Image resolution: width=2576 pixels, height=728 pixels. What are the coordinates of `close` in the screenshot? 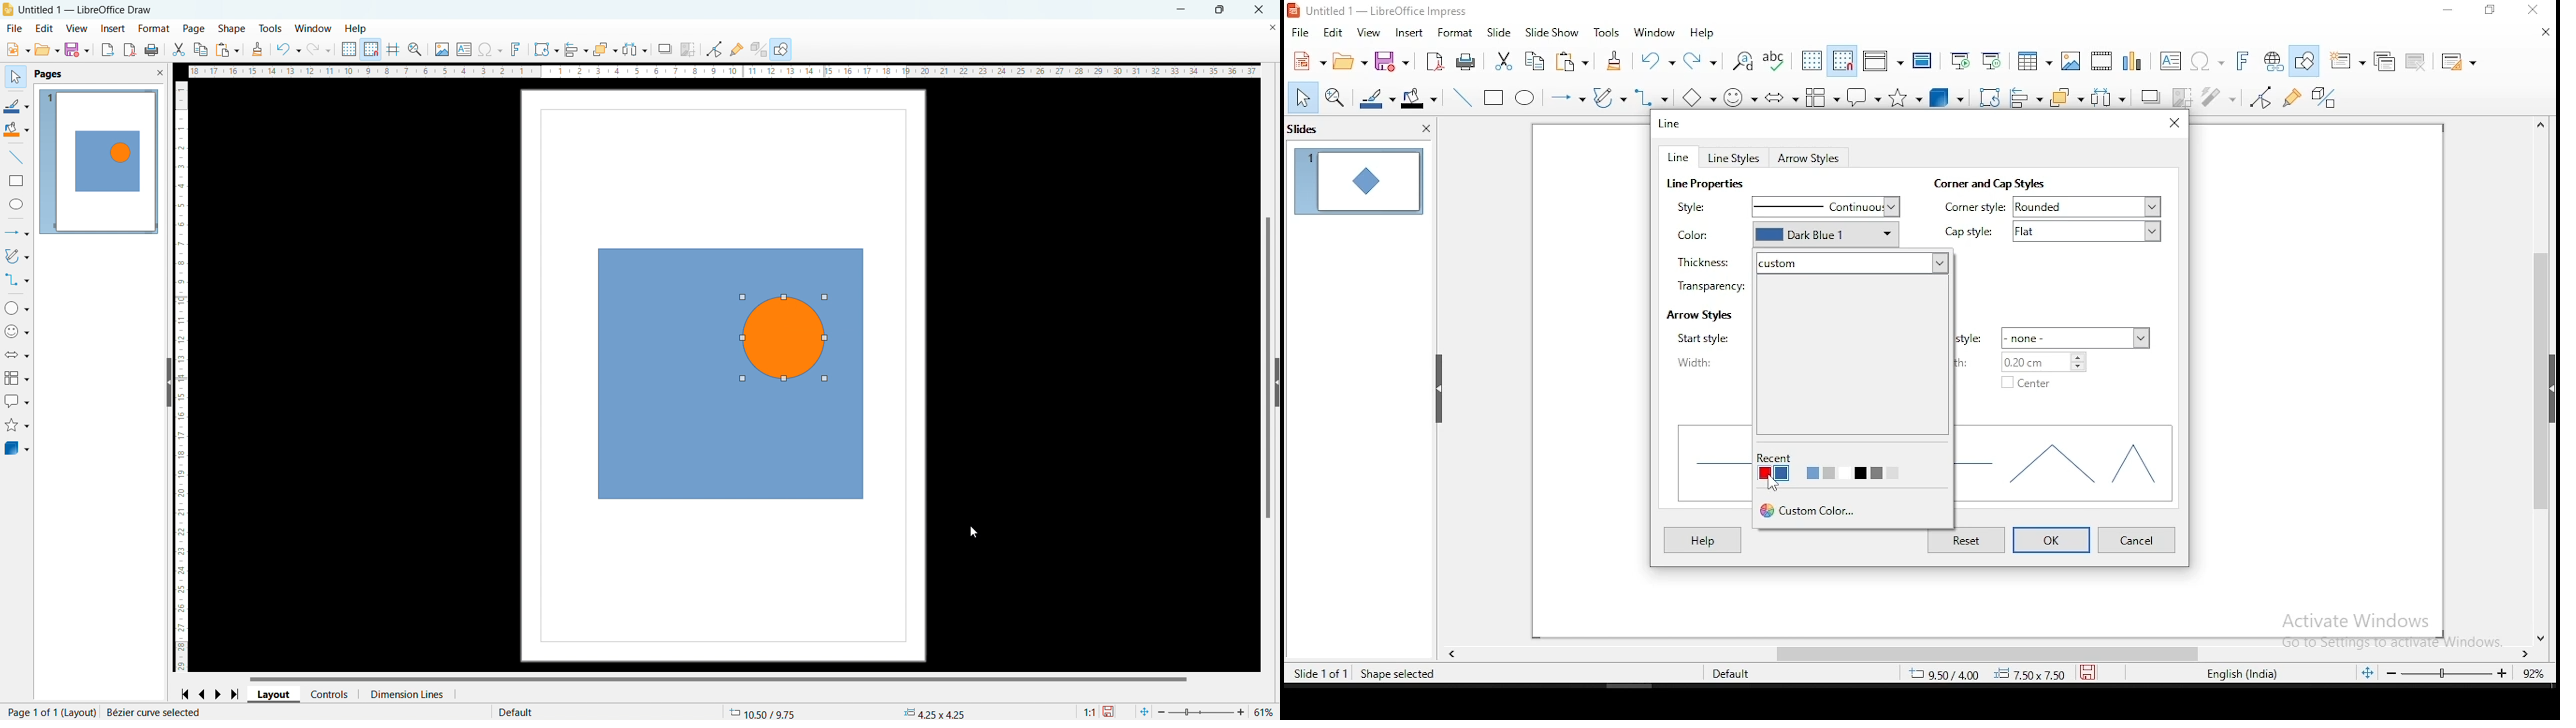 It's located at (2543, 31).